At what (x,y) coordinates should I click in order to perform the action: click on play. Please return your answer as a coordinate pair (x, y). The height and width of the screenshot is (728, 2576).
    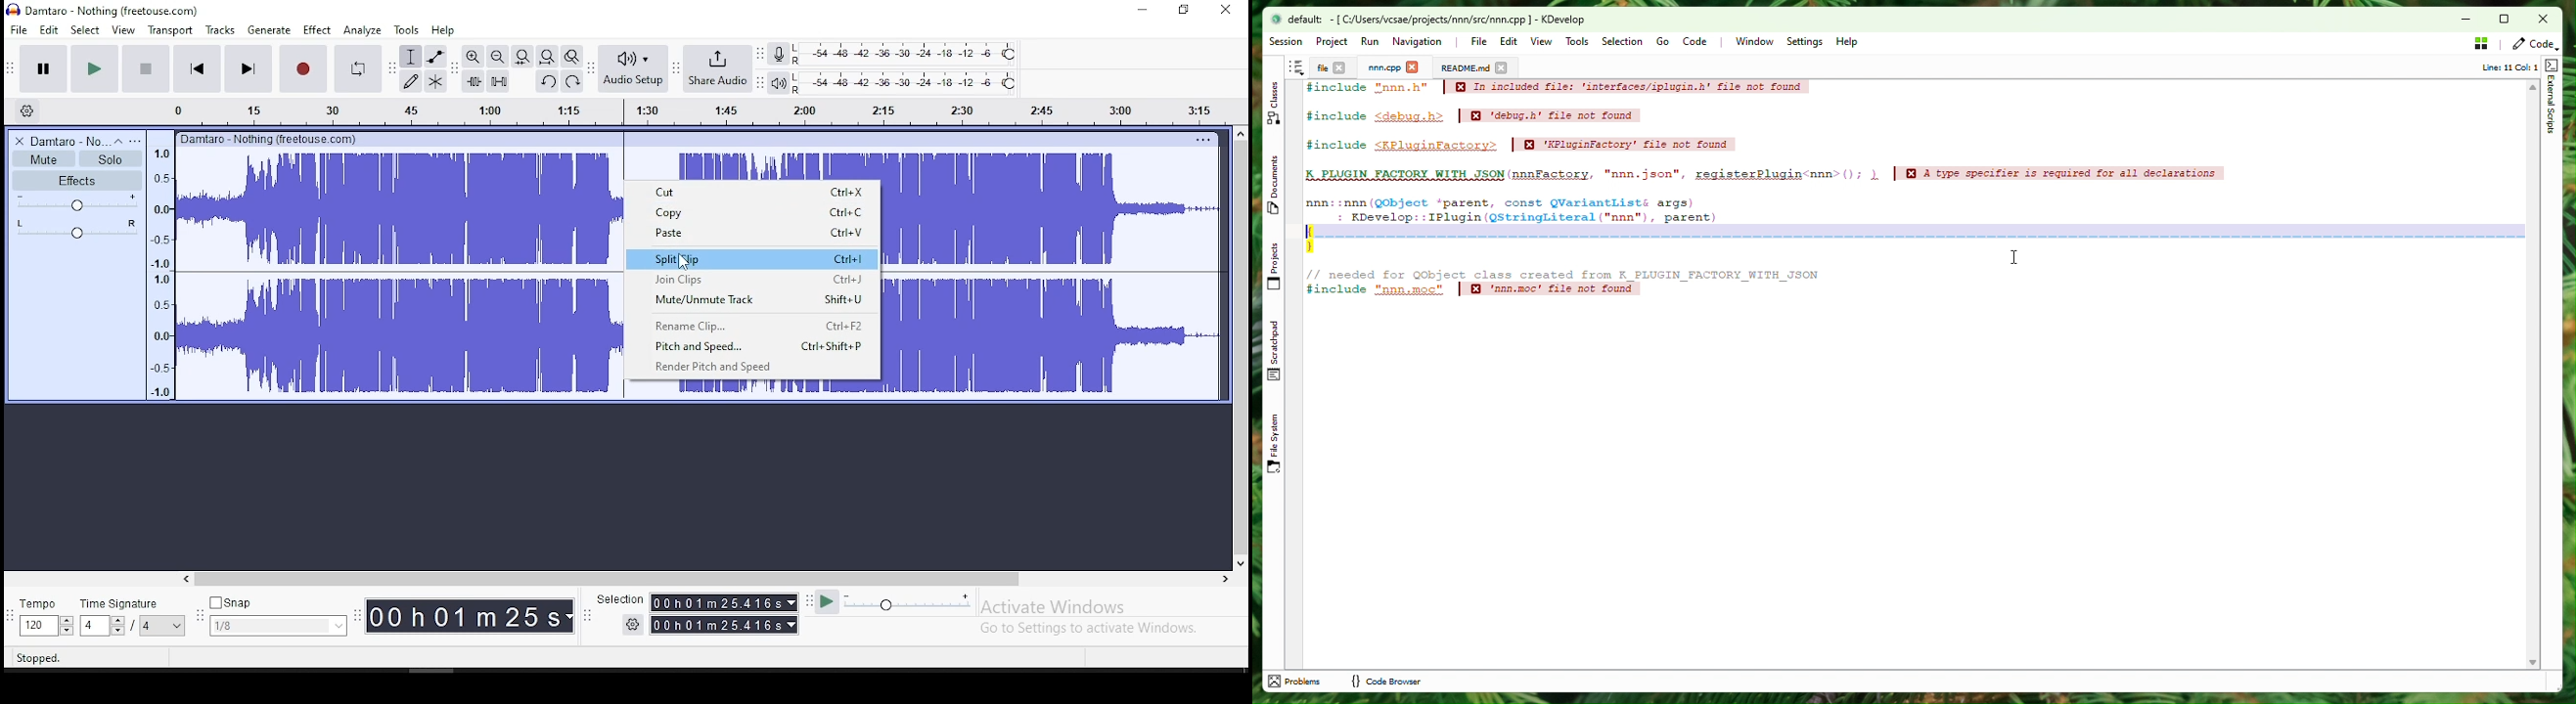
    Looking at the image, I should click on (94, 68).